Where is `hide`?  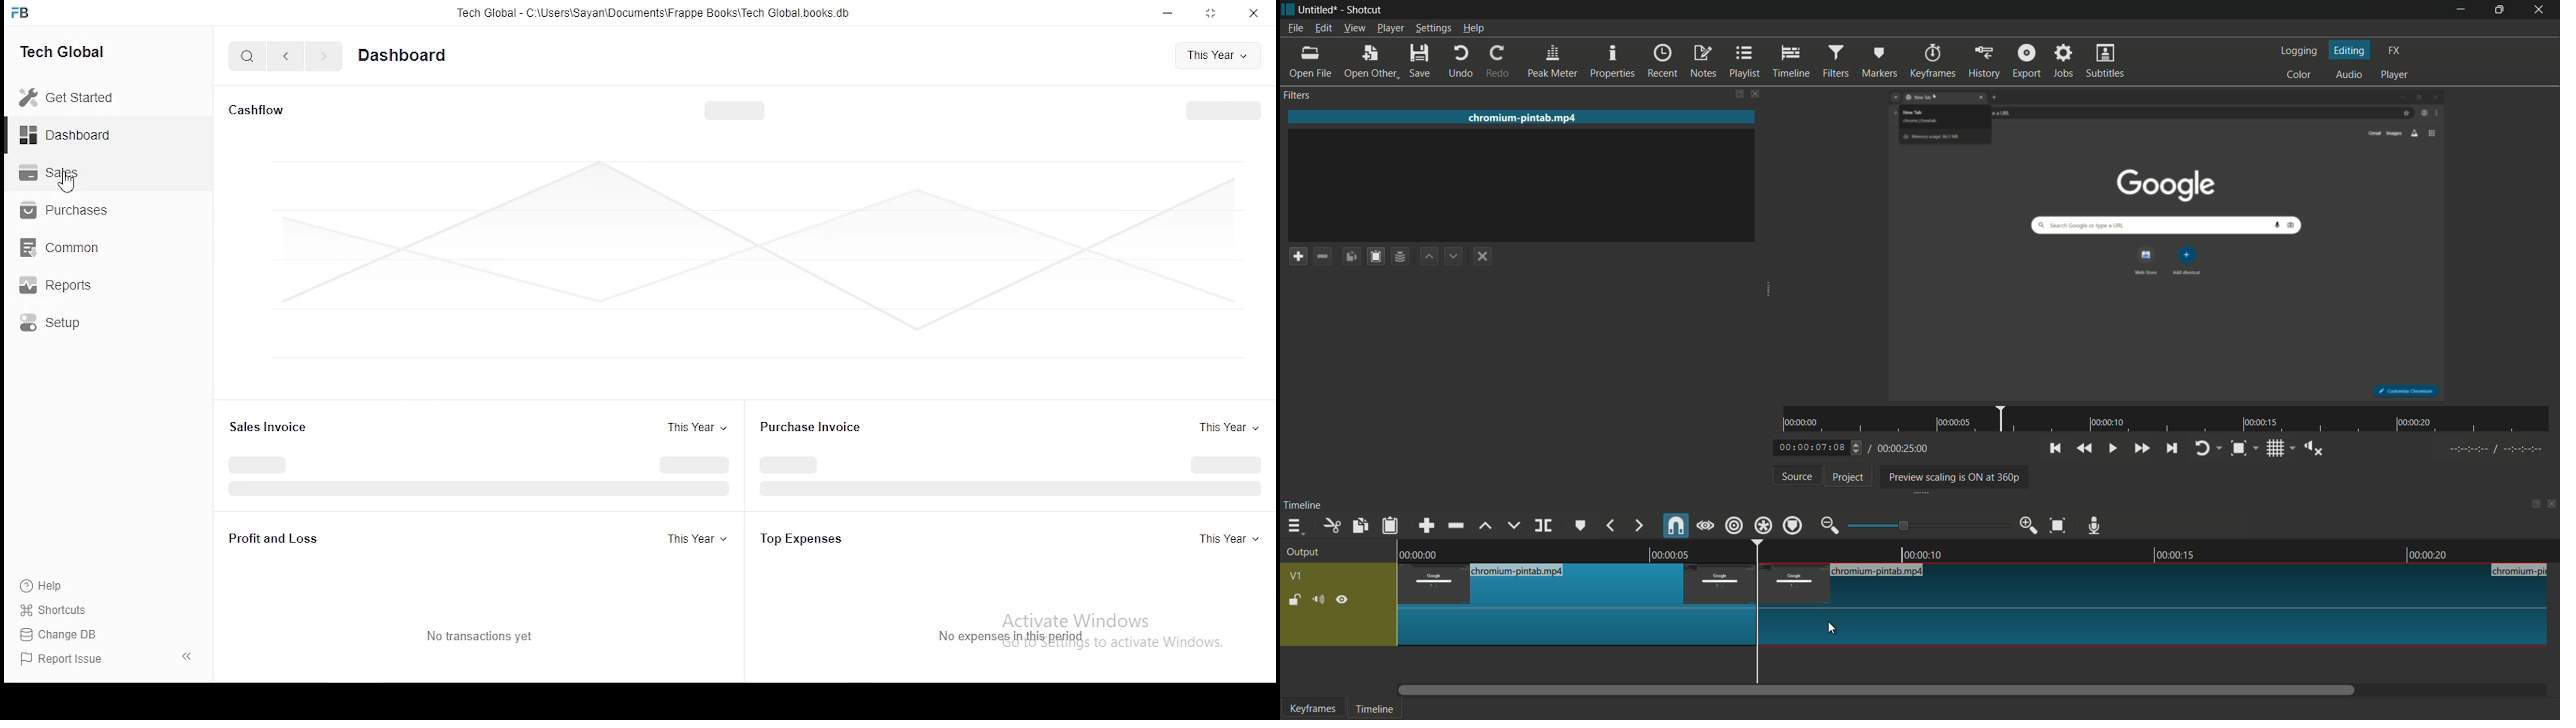 hide is located at coordinates (1343, 602).